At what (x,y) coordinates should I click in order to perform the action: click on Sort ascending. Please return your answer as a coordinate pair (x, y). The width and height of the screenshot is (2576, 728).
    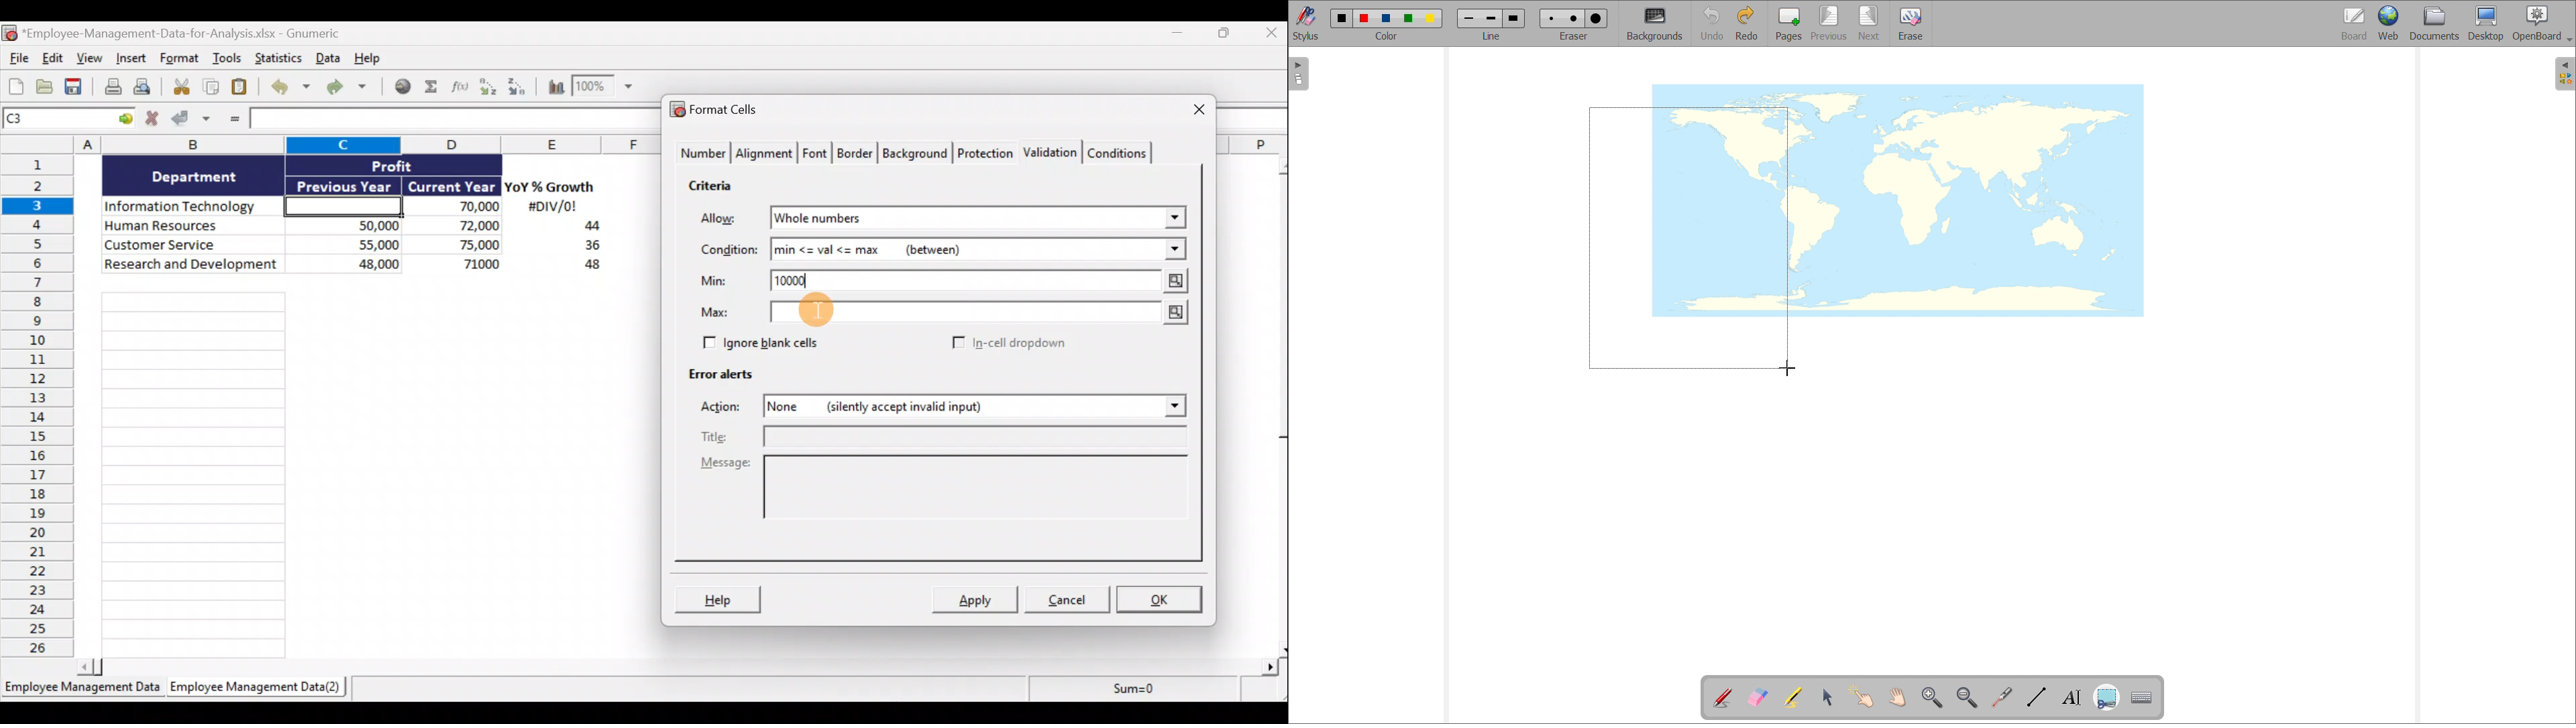
    Looking at the image, I should click on (488, 86).